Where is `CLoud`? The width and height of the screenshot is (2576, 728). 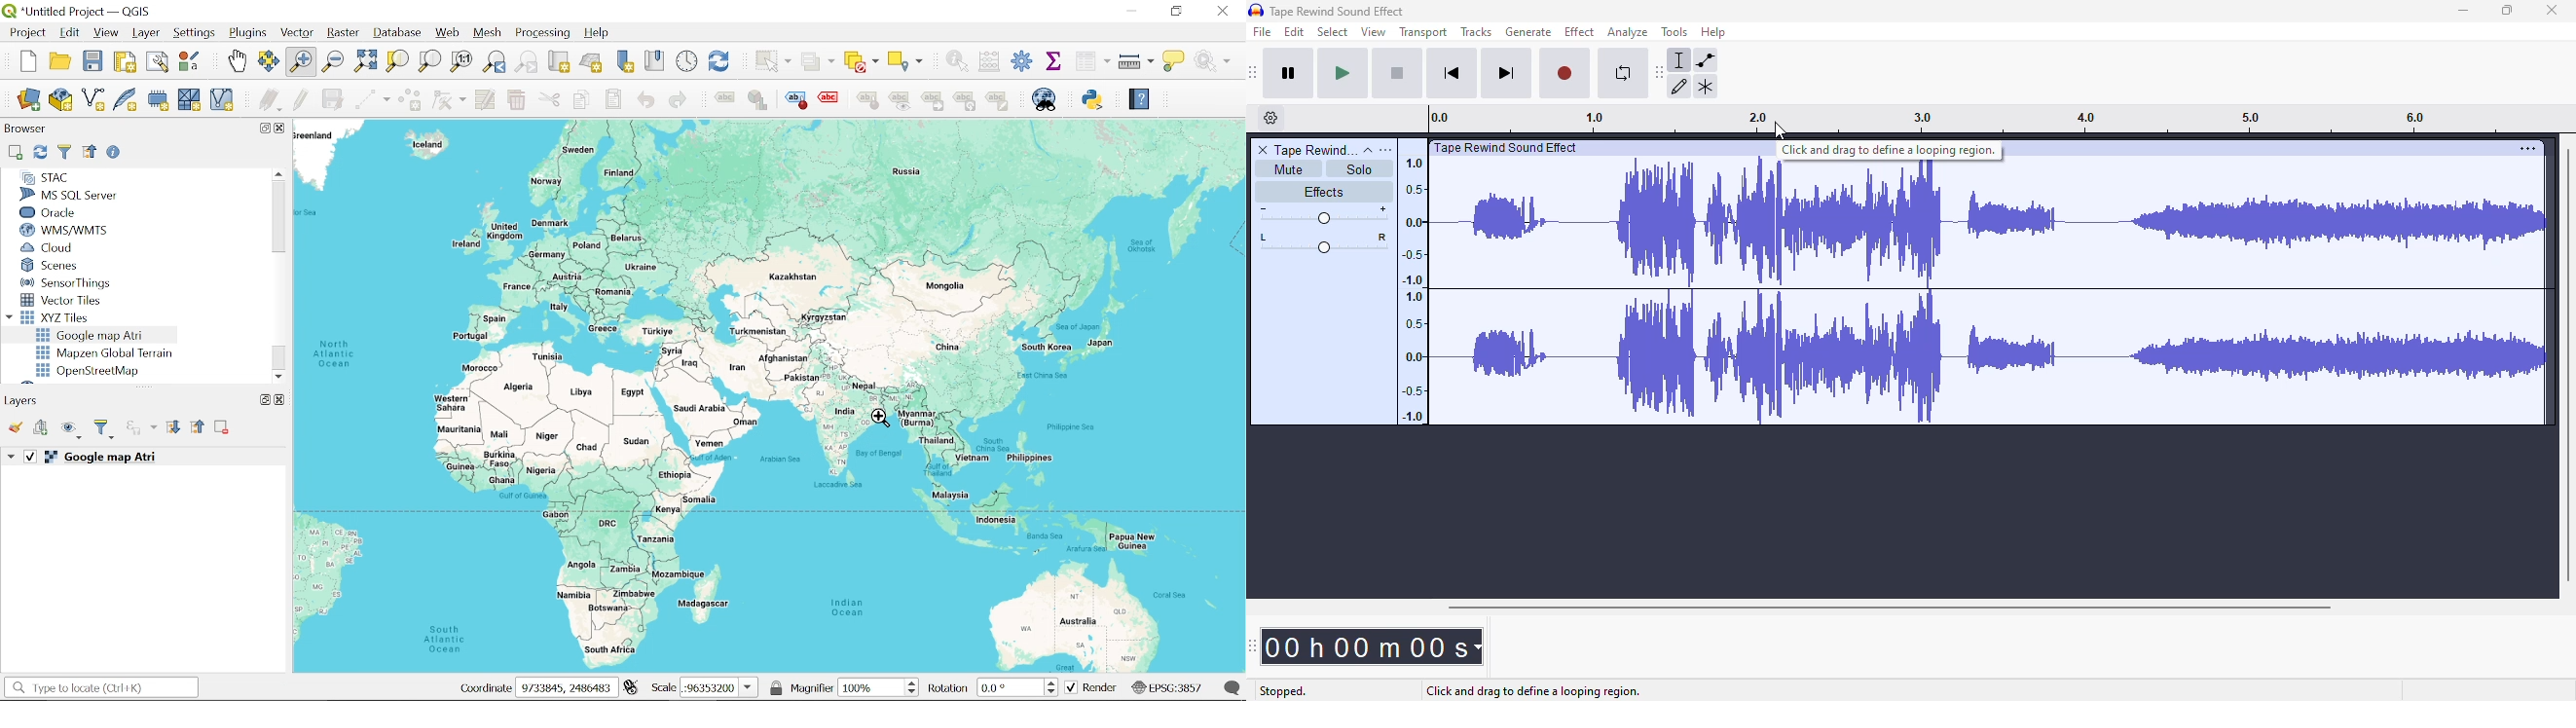
CLoud is located at coordinates (49, 247).